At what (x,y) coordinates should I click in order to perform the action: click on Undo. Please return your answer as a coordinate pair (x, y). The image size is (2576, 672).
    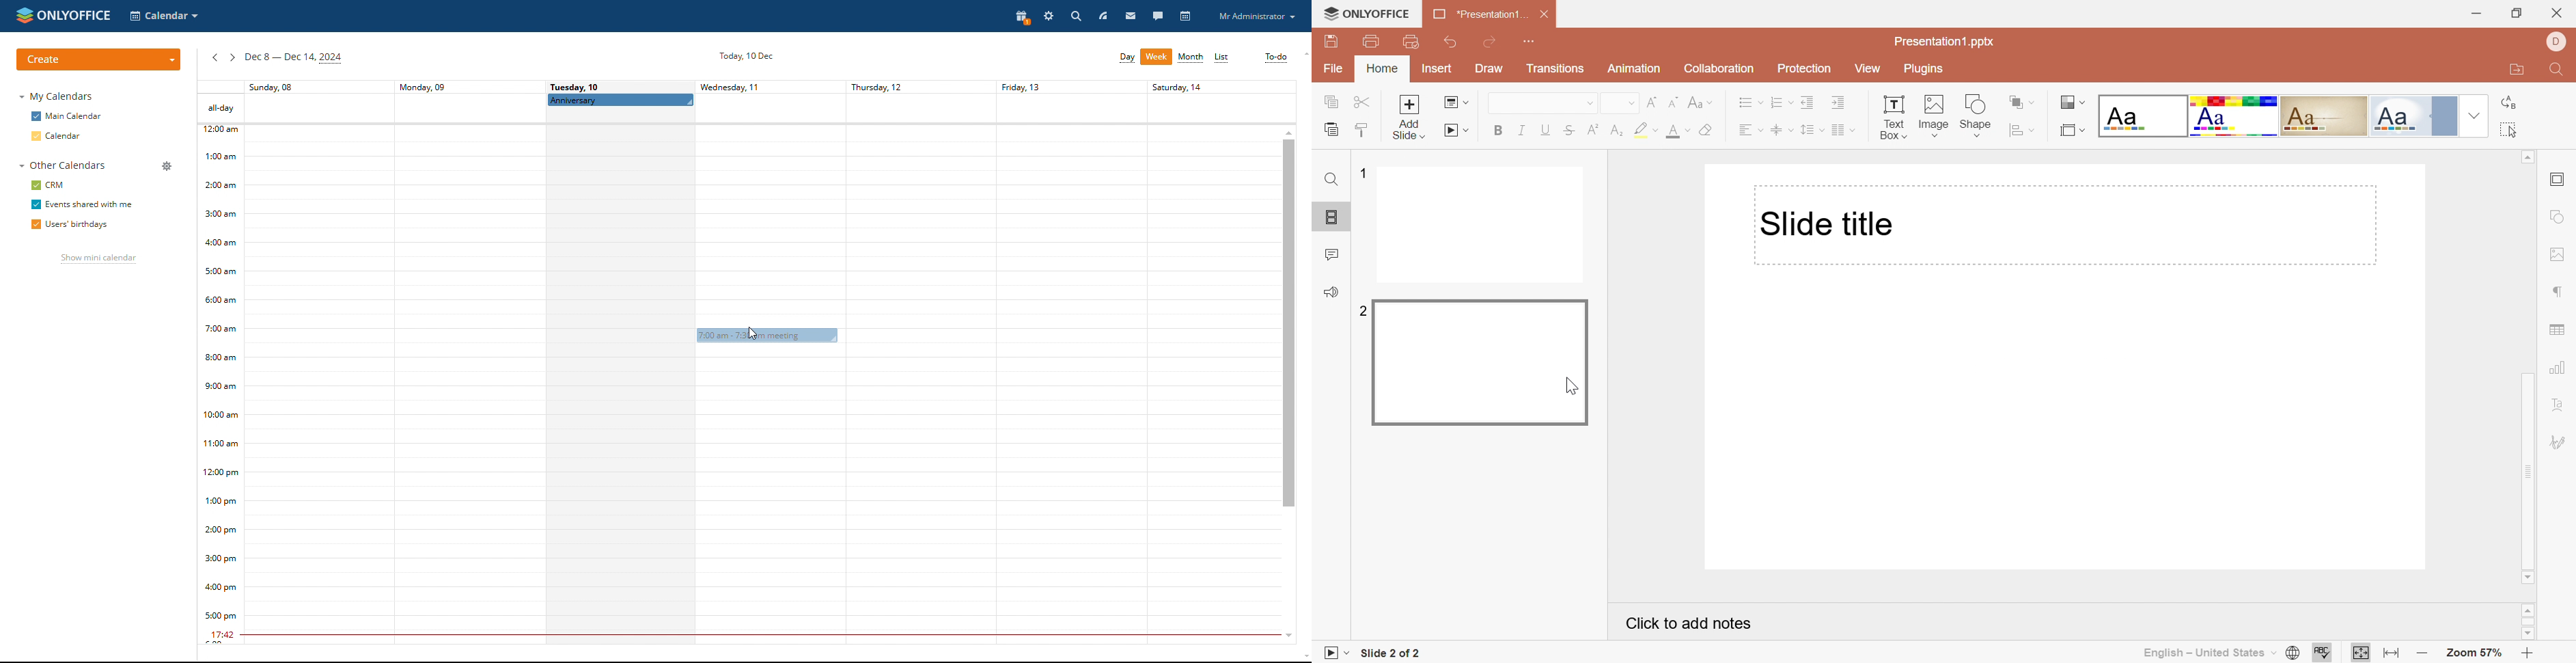
    Looking at the image, I should click on (1450, 43).